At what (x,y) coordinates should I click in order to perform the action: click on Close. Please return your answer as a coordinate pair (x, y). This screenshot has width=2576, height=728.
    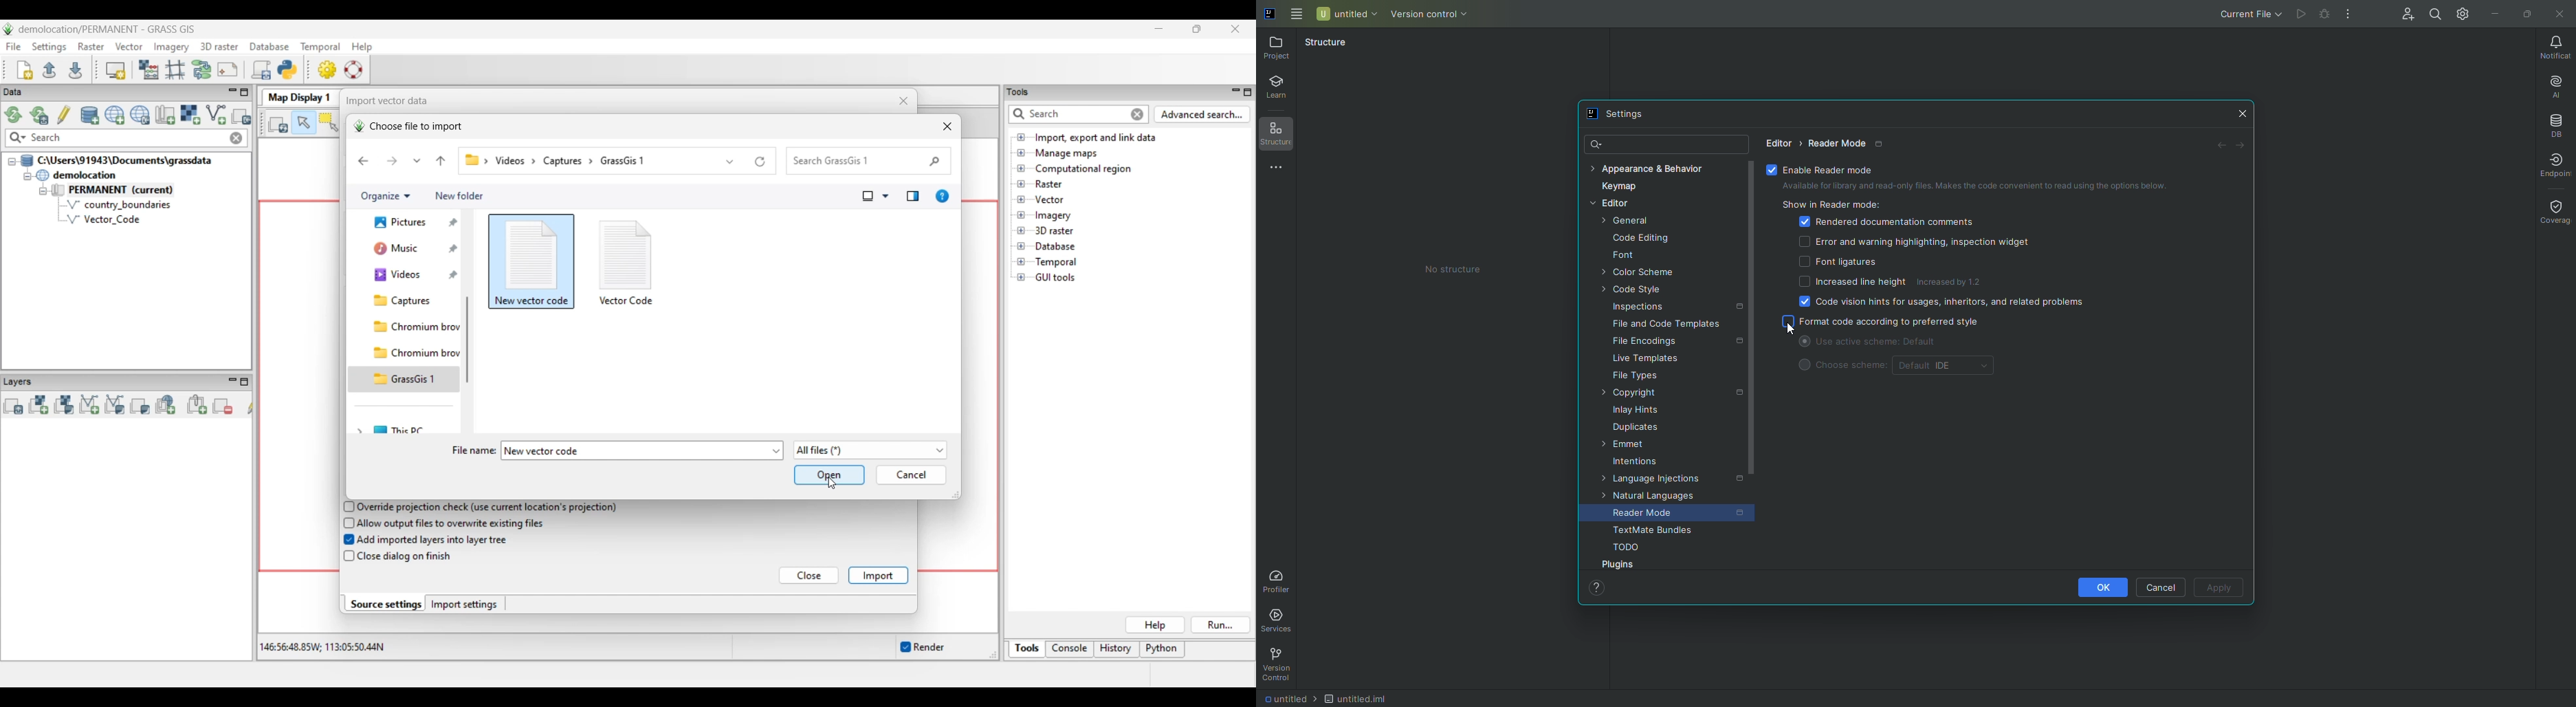
    Looking at the image, I should click on (2562, 14).